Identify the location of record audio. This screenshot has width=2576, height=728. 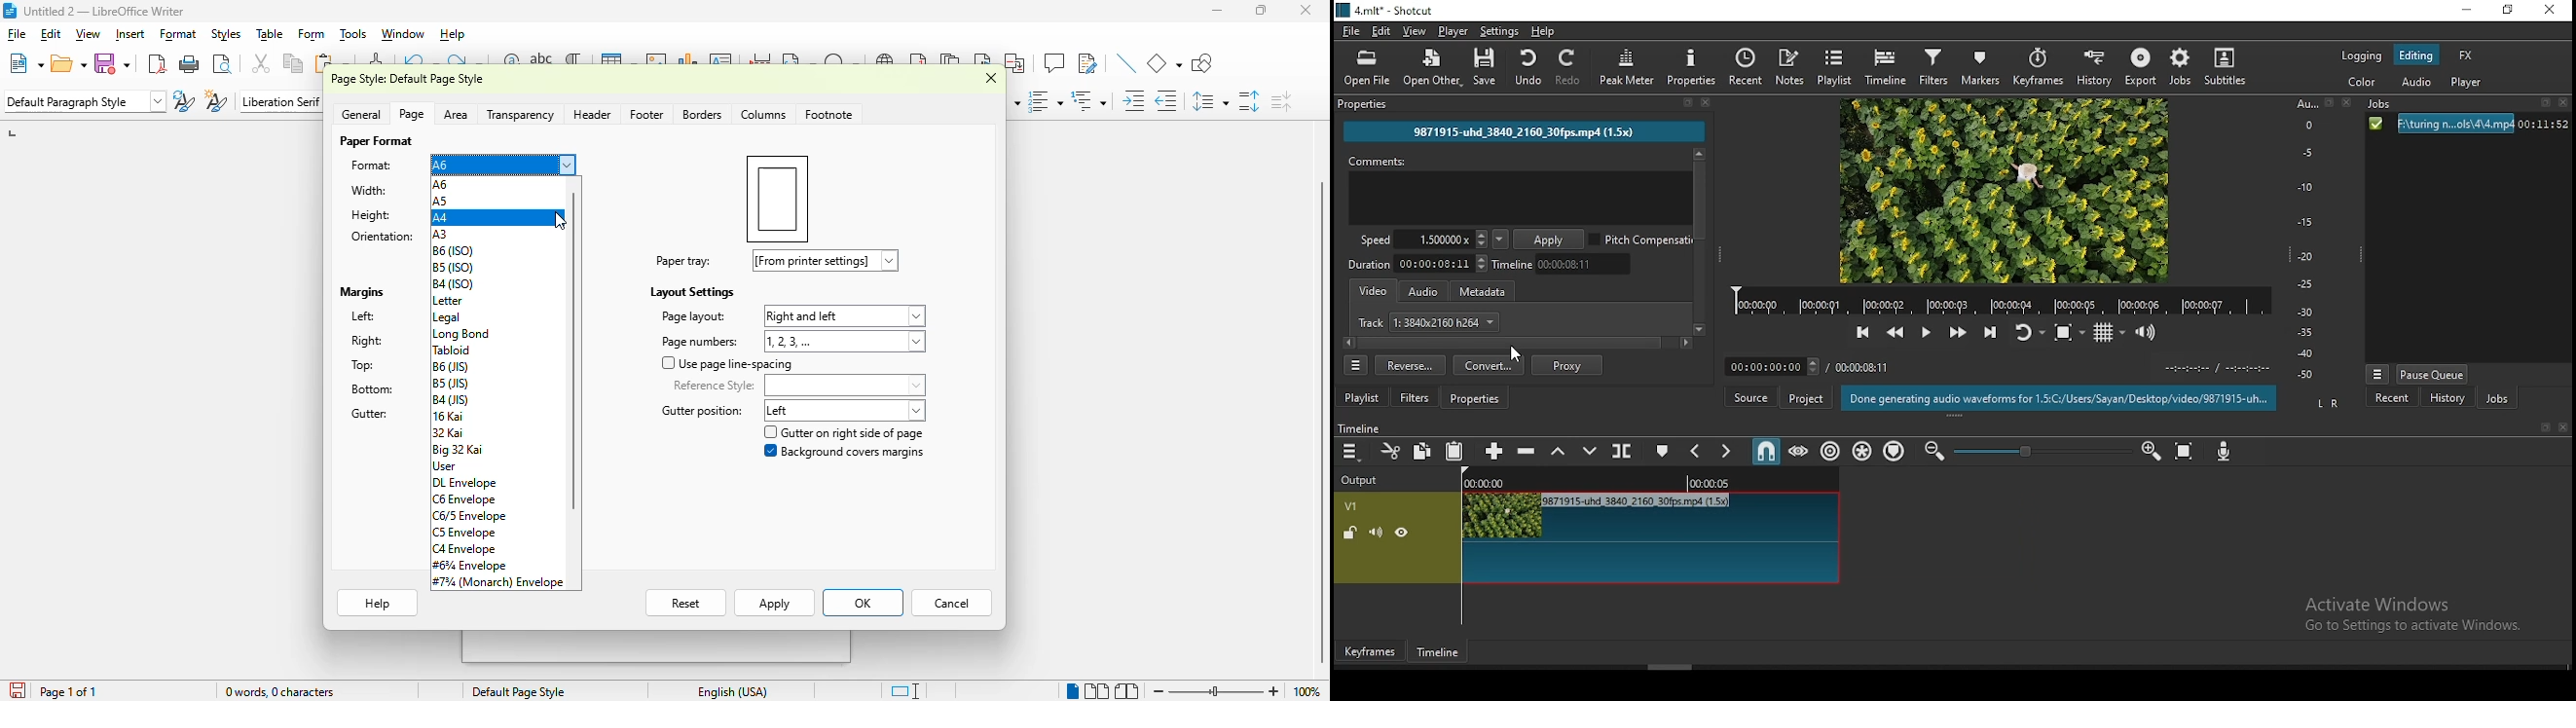
(2227, 452).